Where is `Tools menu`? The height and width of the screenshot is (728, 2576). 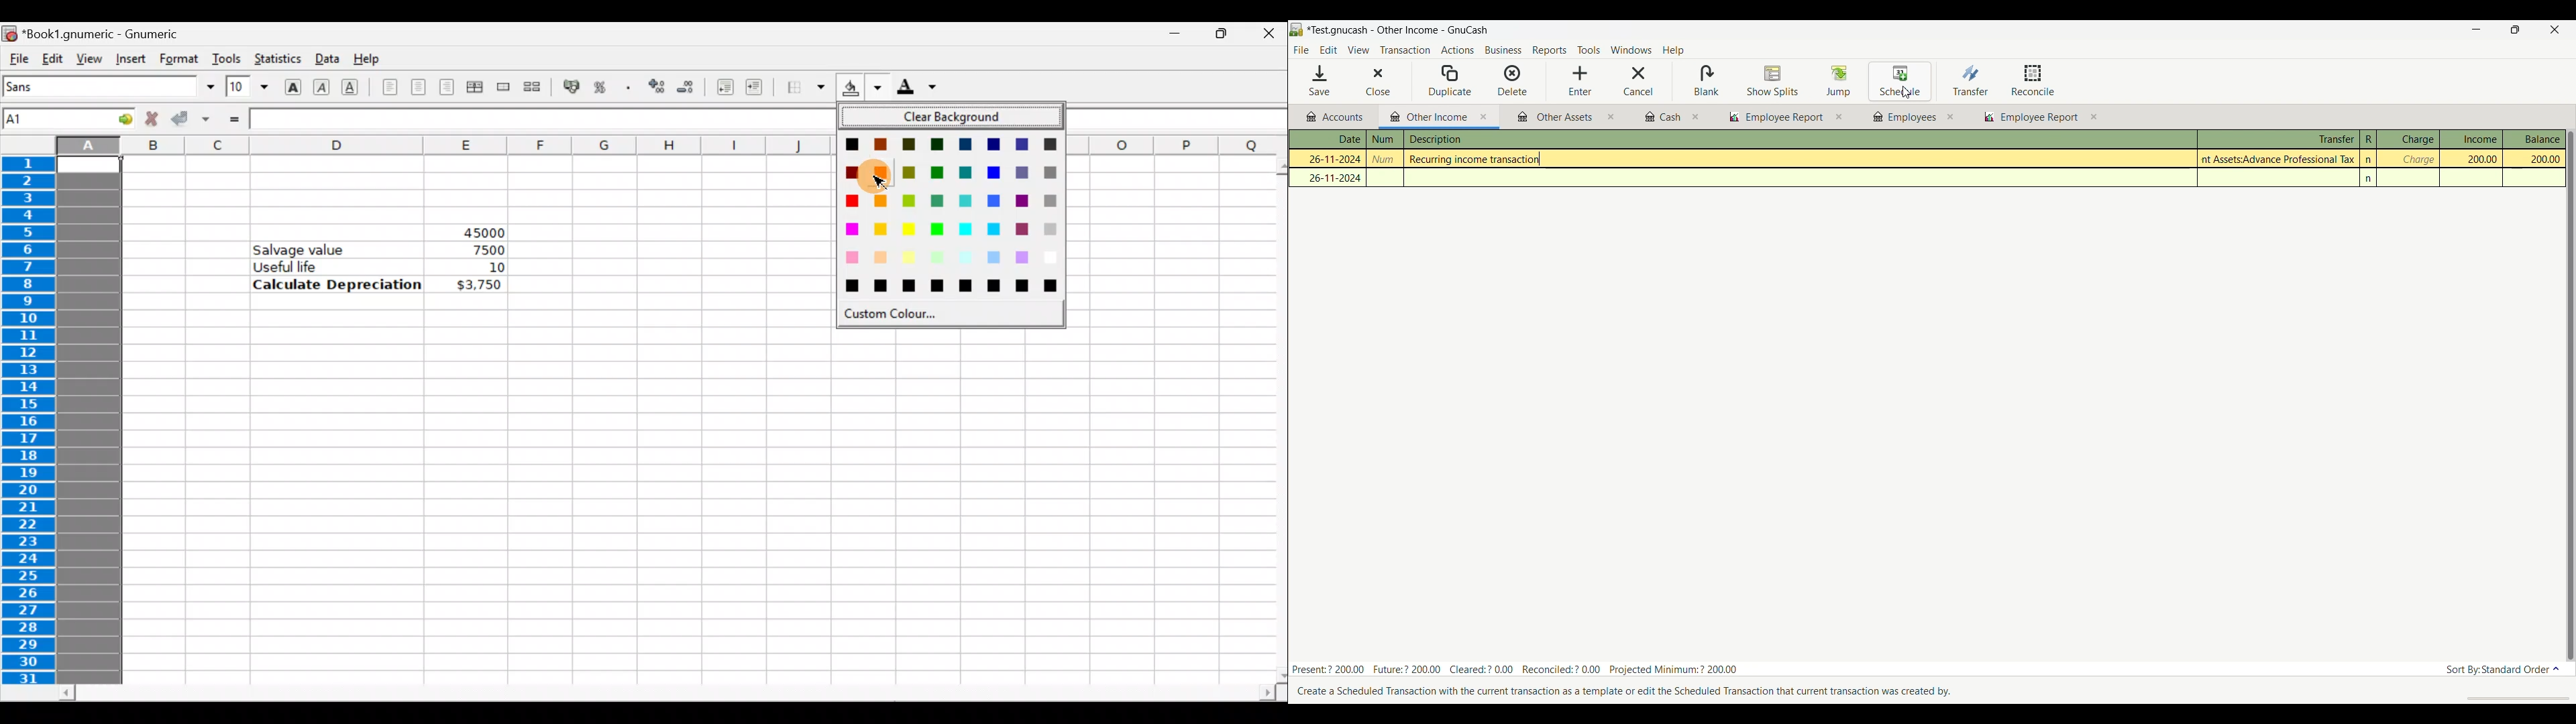 Tools menu is located at coordinates (1589, 51).